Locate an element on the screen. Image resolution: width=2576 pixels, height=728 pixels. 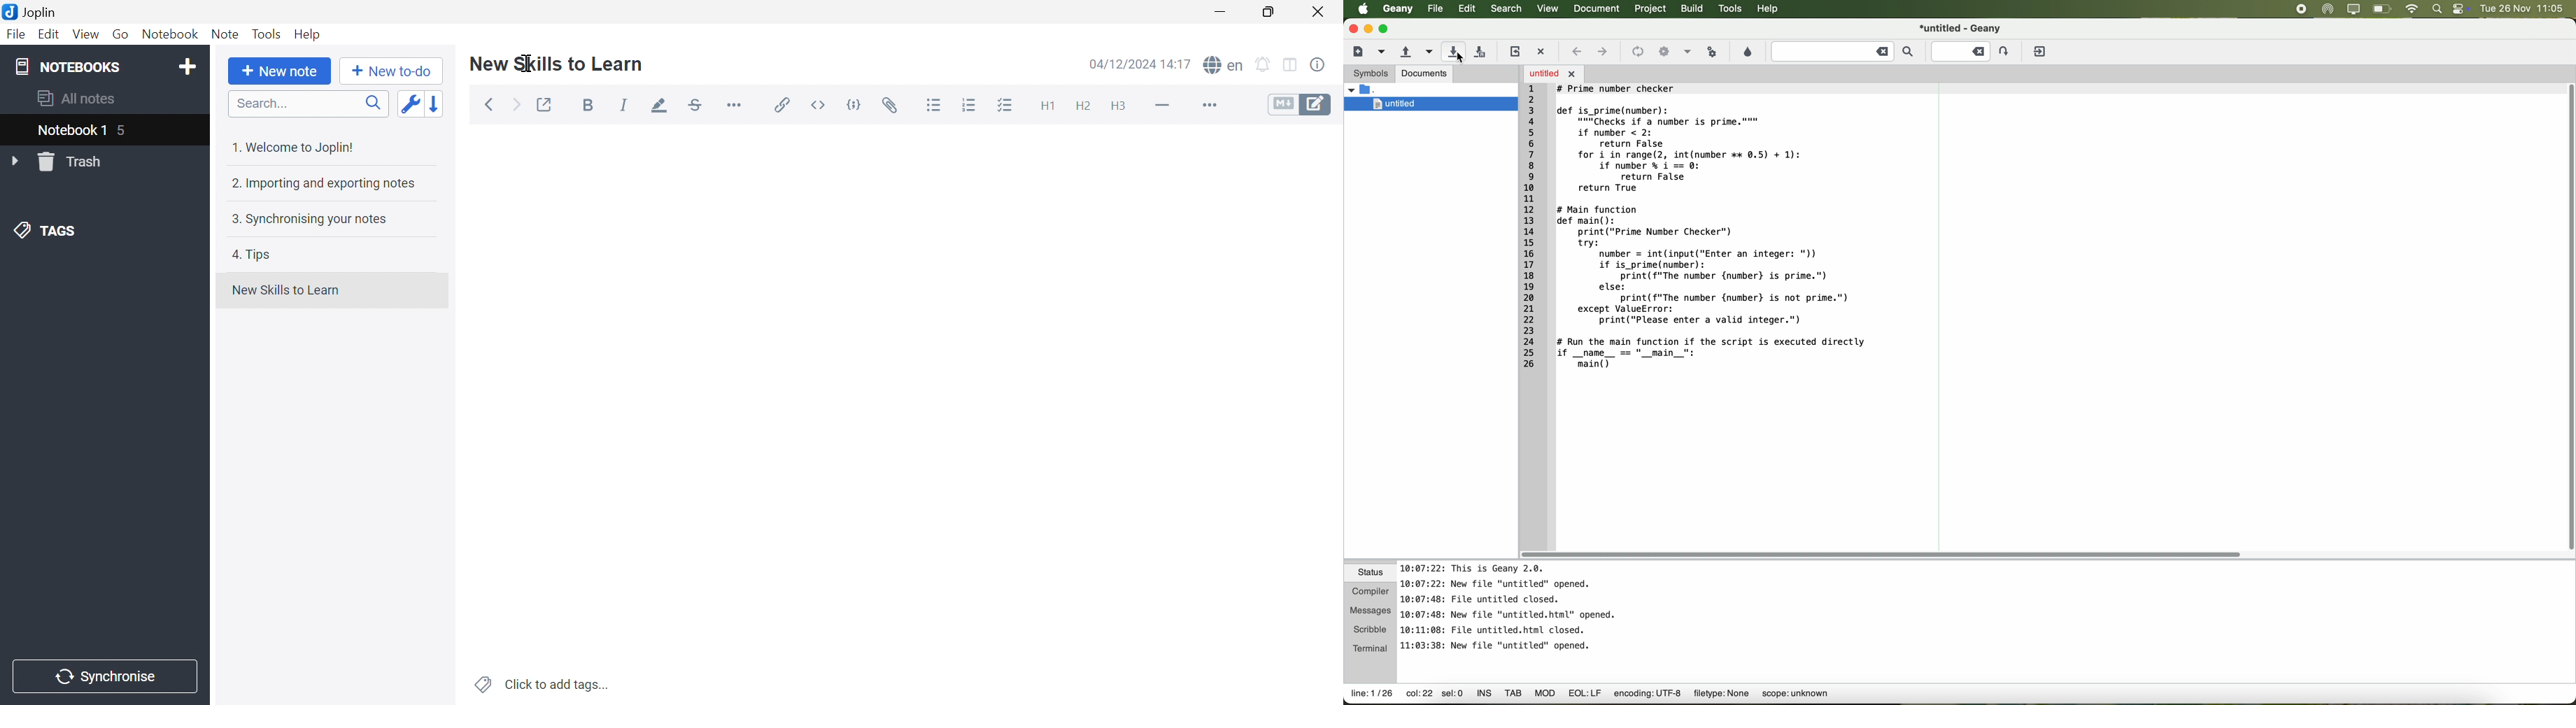
View is located at coordinates (84, 35).